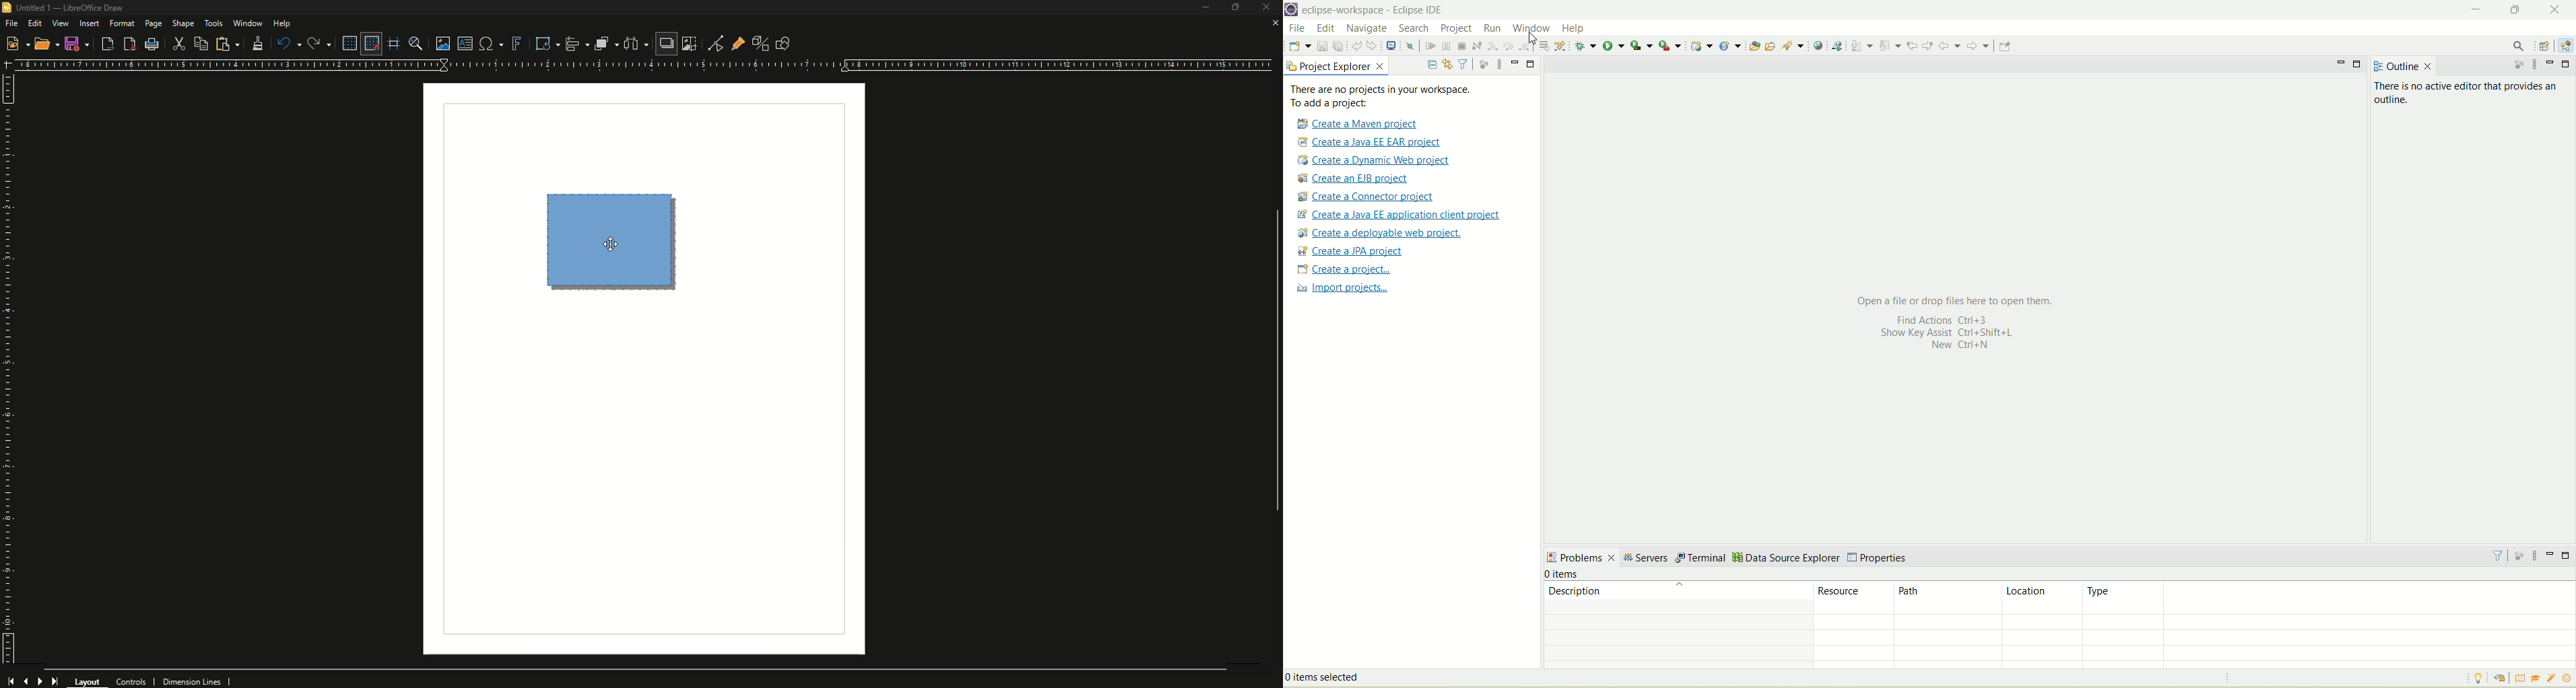  I want to click on Snap to Grid, so click(370, 43).